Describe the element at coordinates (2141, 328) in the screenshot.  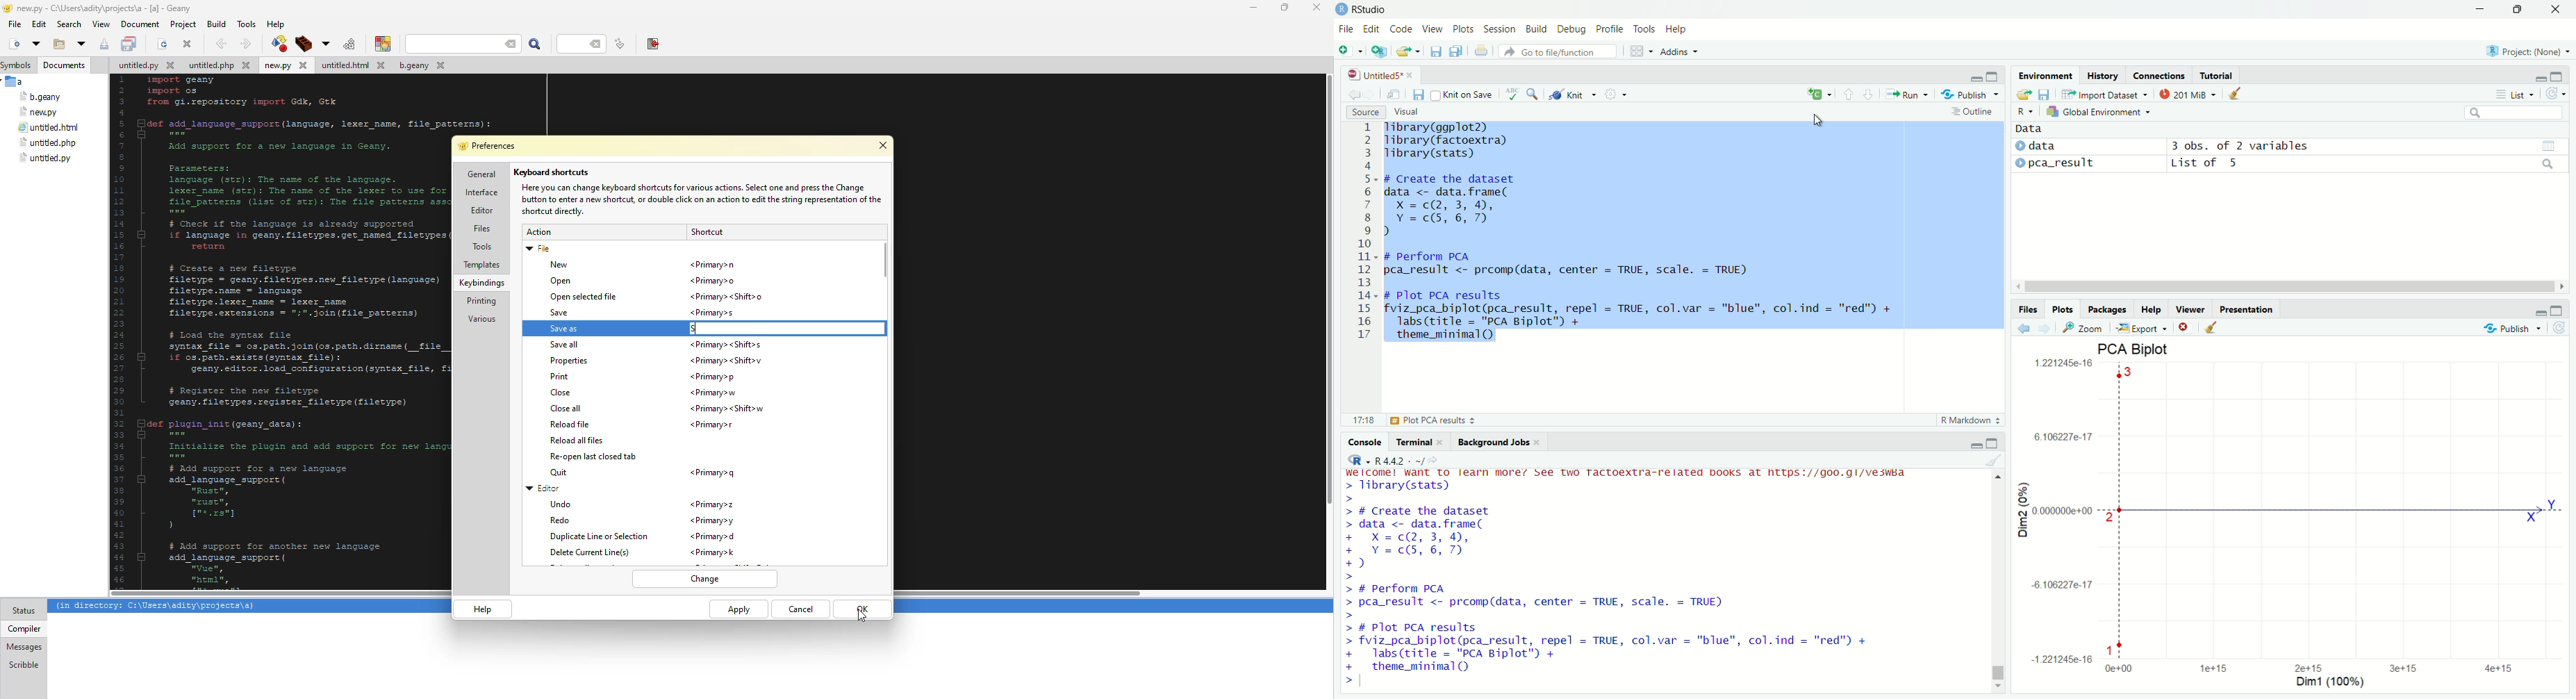
I see `export` at that location.